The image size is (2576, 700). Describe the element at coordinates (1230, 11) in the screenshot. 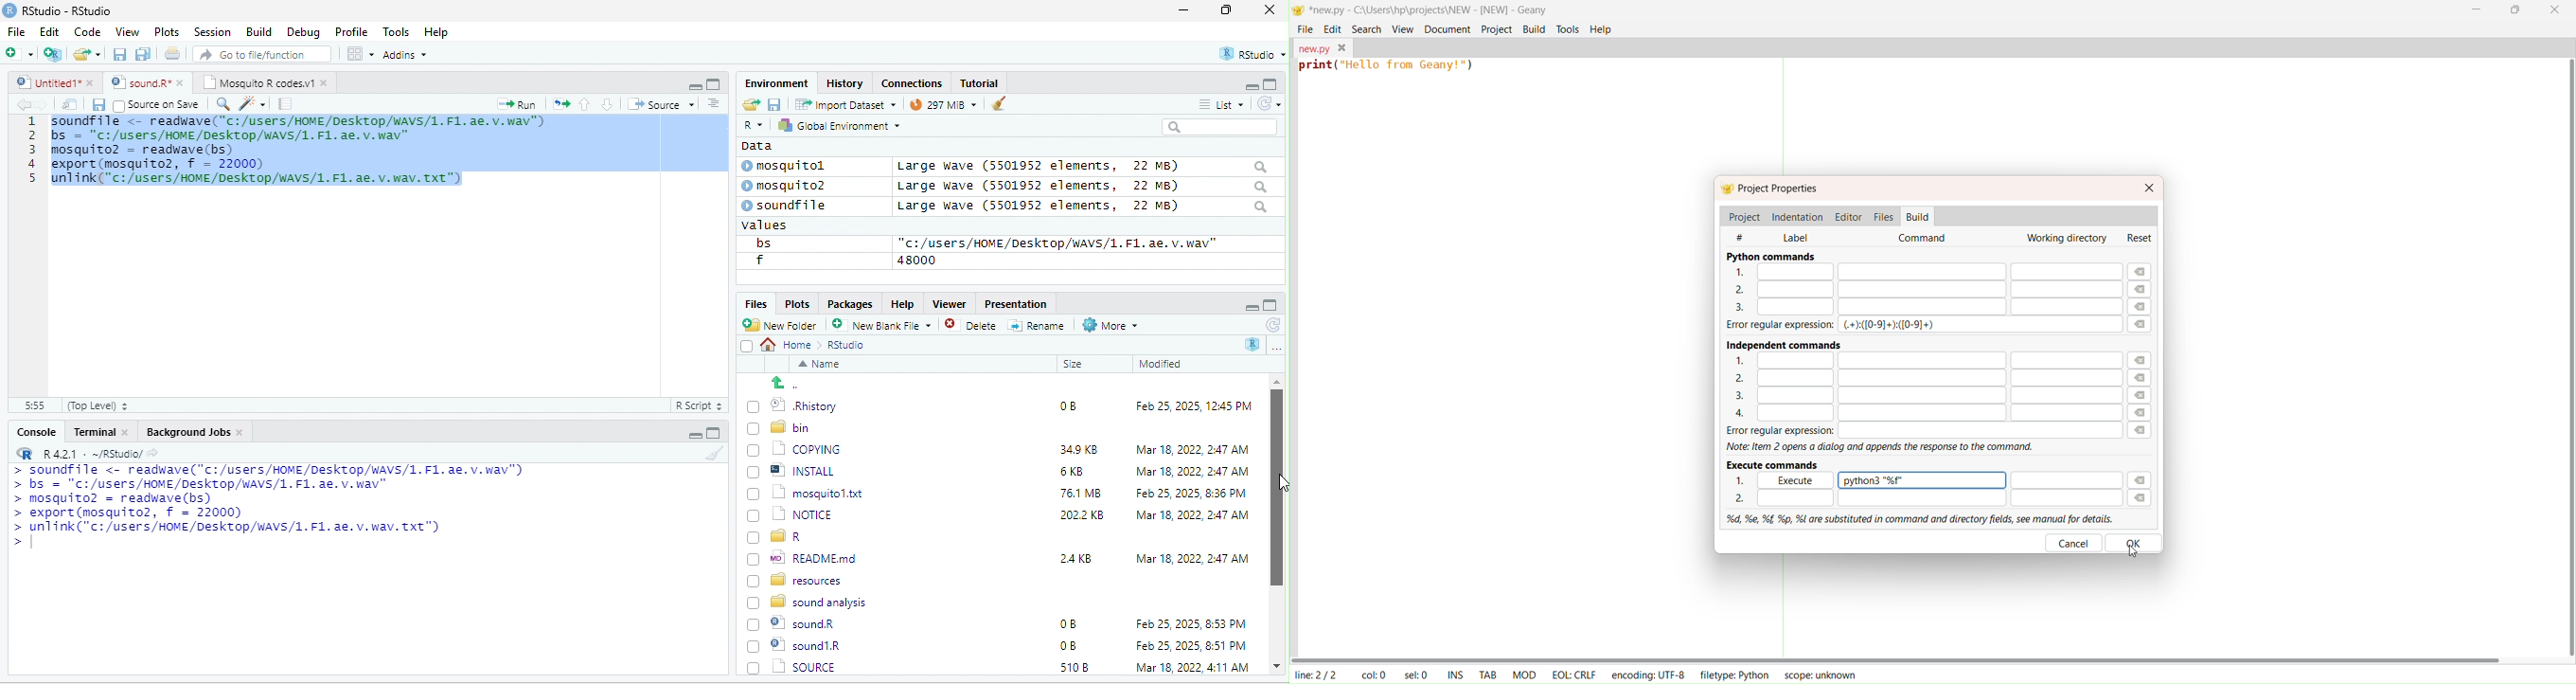

I see `maximize` at that location.